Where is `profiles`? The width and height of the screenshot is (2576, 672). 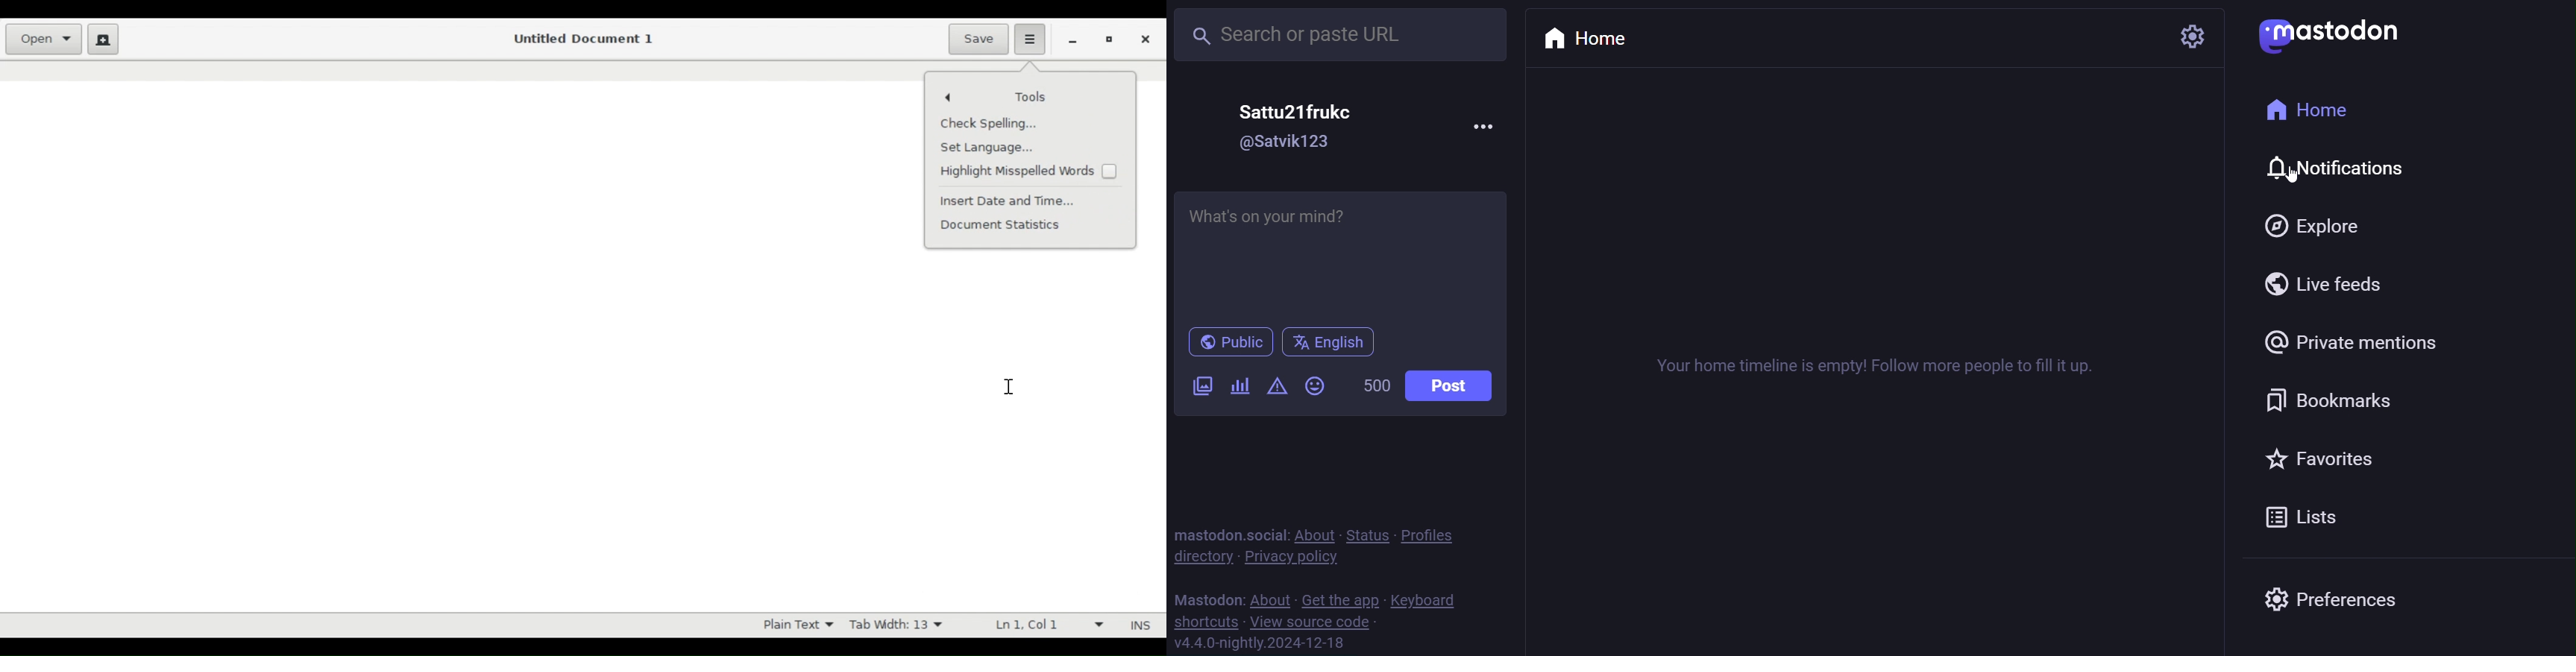
profiles is located at coordinates (1438, 532).